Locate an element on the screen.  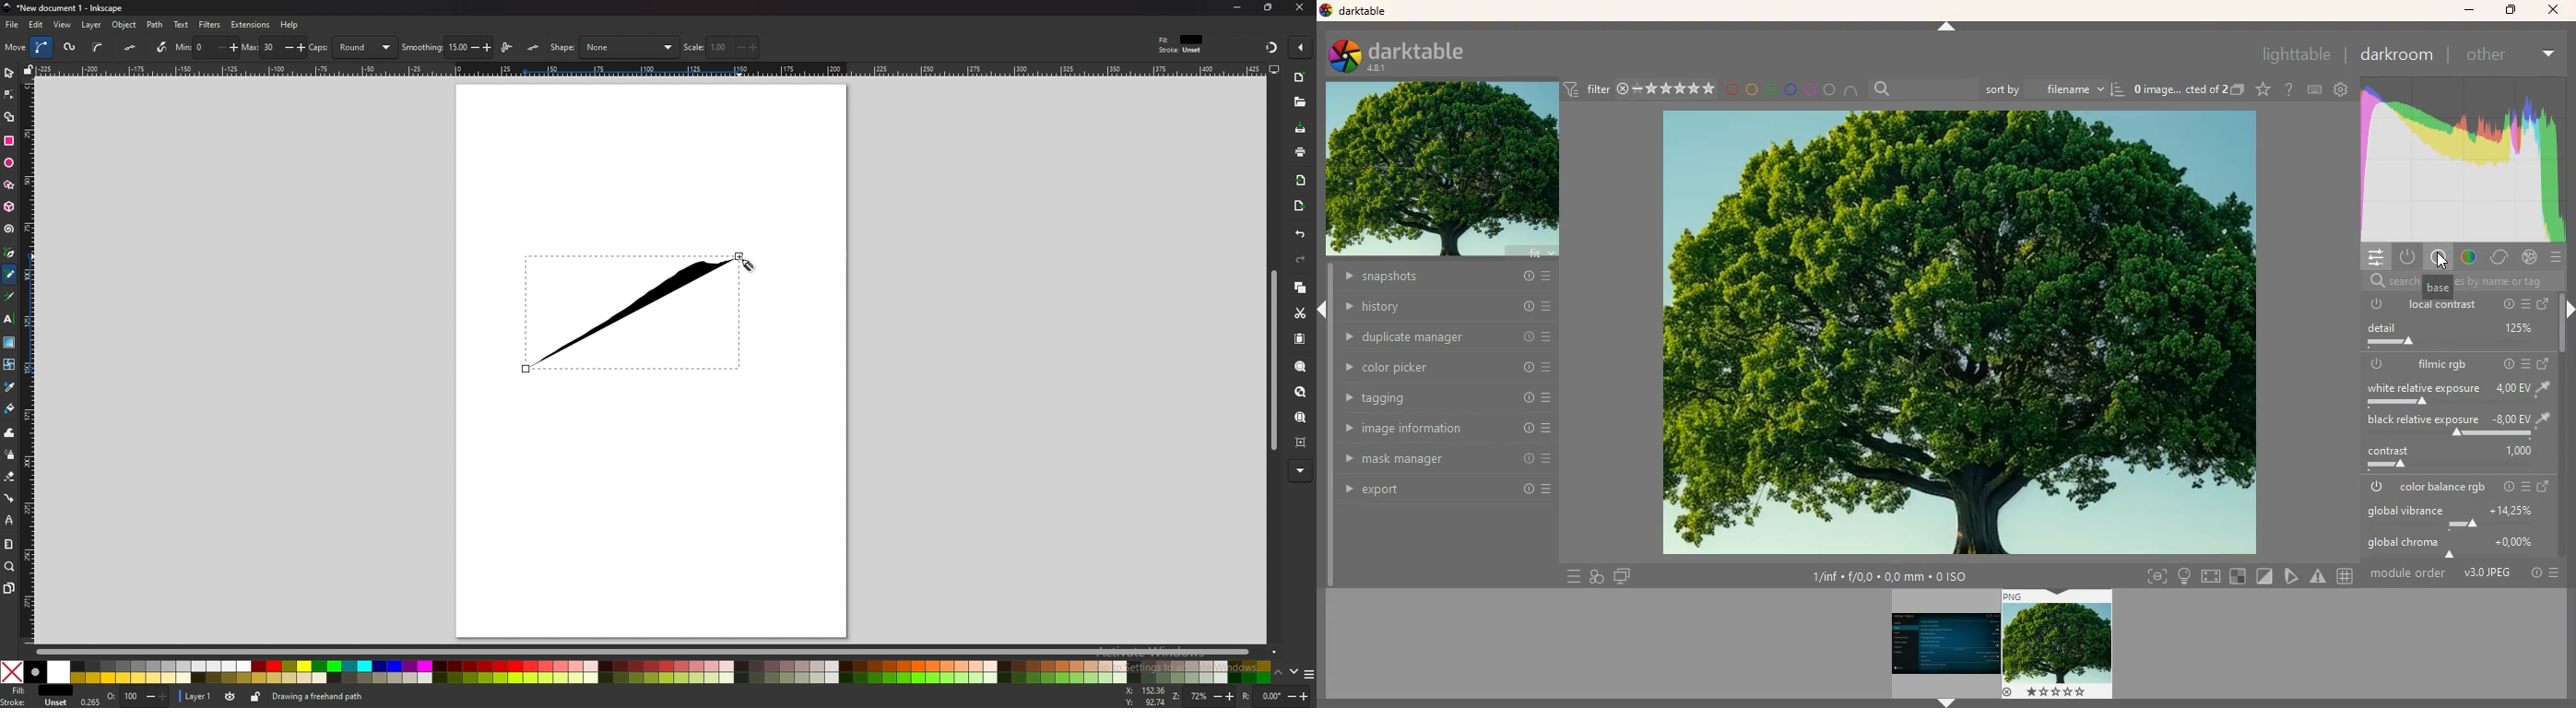
layer visibility is located at coordinates (229, 697).